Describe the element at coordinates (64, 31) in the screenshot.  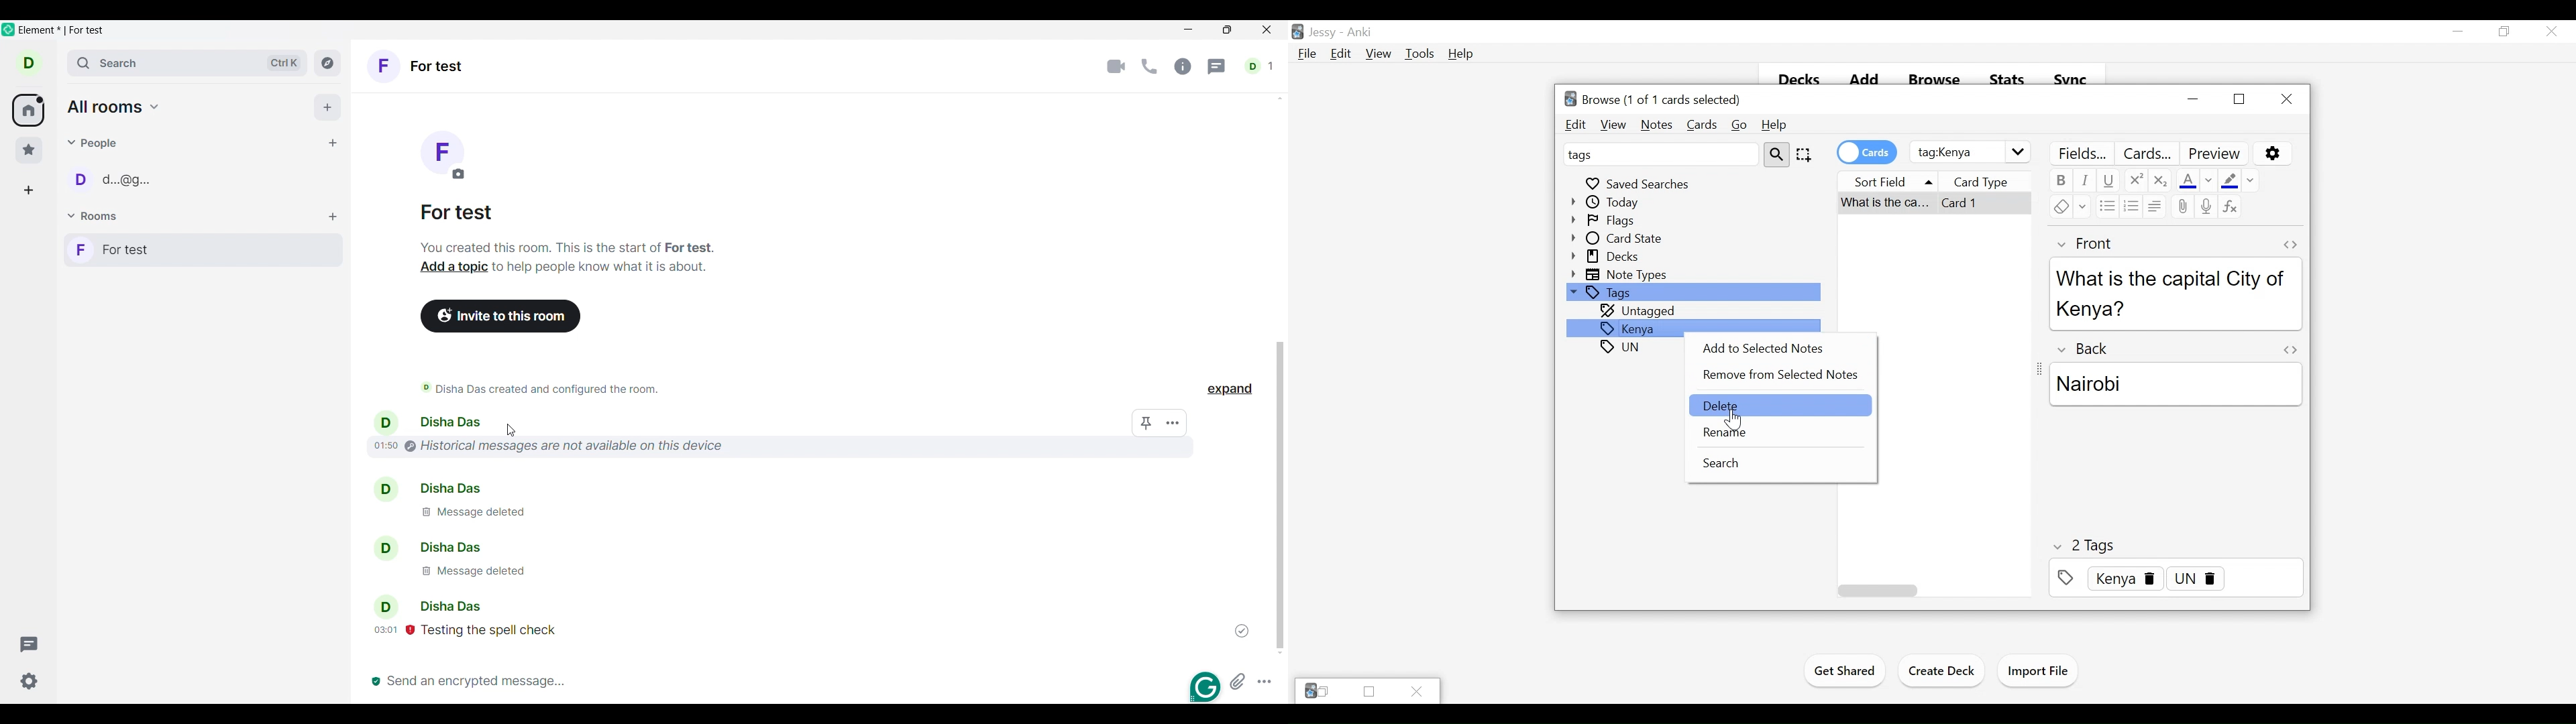
I see `Software and room name` at that location.